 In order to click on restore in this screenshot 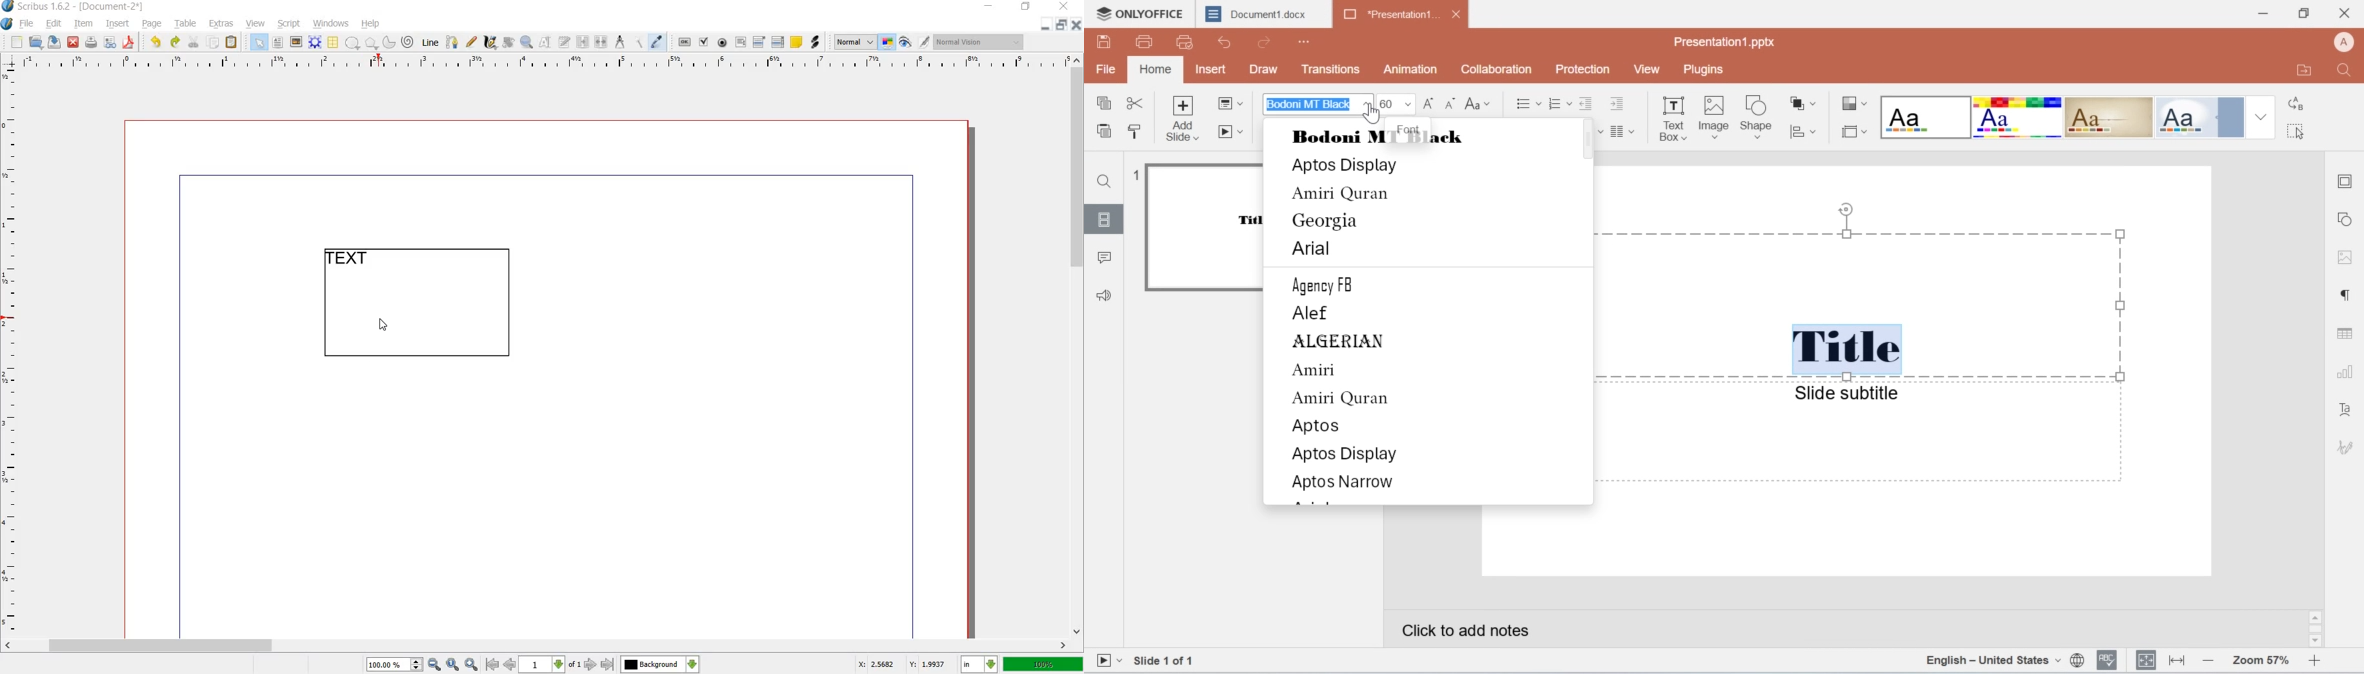, I will do `click(1026, 8)`.